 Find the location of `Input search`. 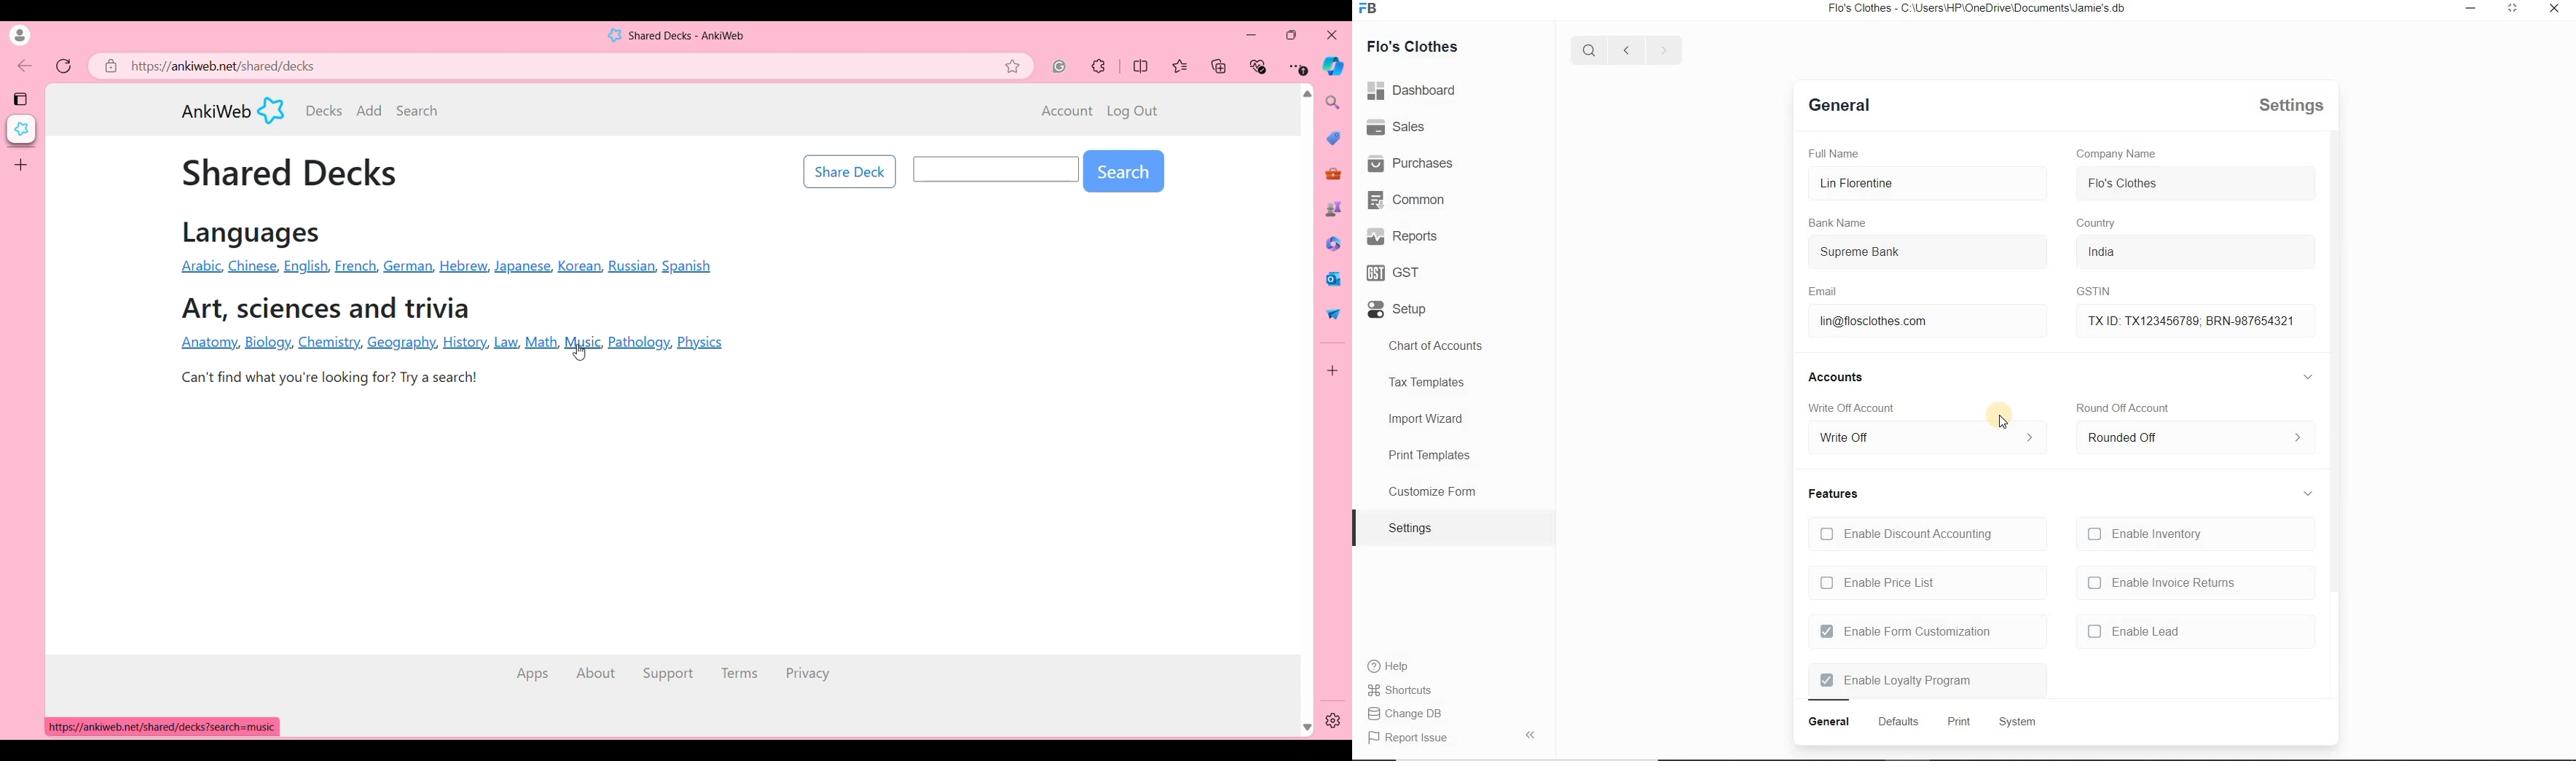

Input search is located at coordinates (996, 169).